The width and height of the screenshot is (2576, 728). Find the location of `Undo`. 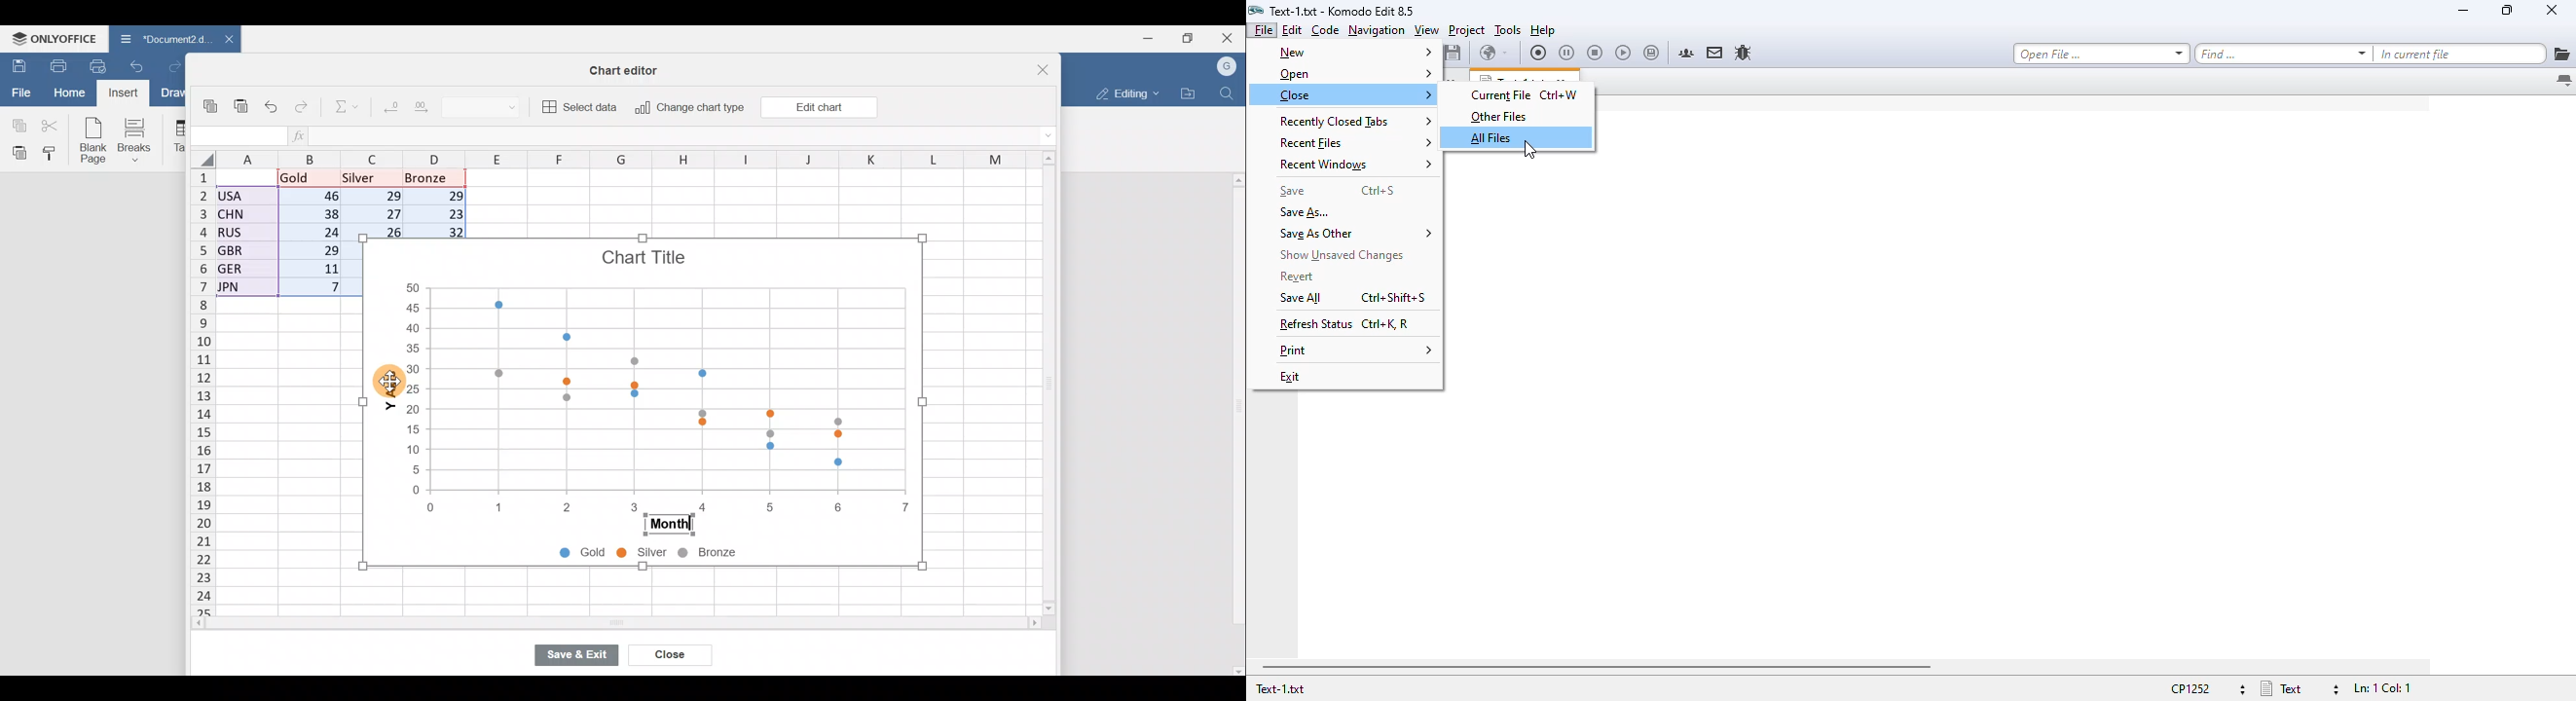

Undo is located at coordinates (141, 65).